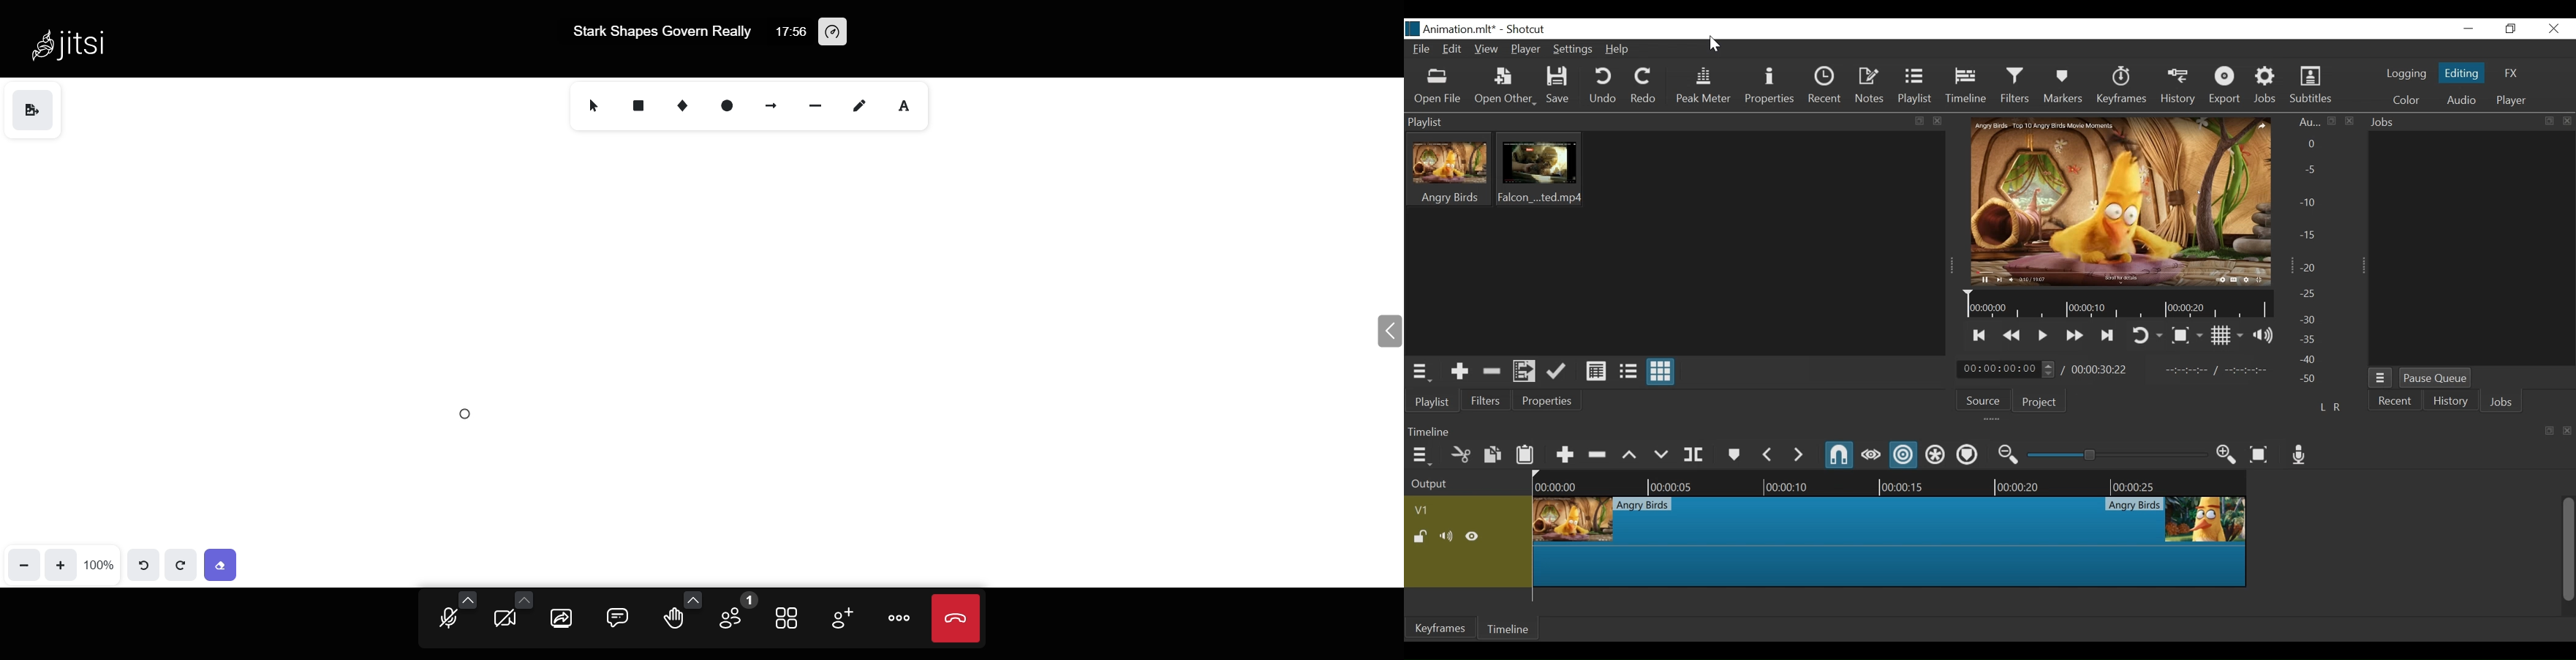 The width and height of the screenshot is (2576, 672). Describe the element at coordinates (613, 618) in the screenshot. I see `chat` at that location.